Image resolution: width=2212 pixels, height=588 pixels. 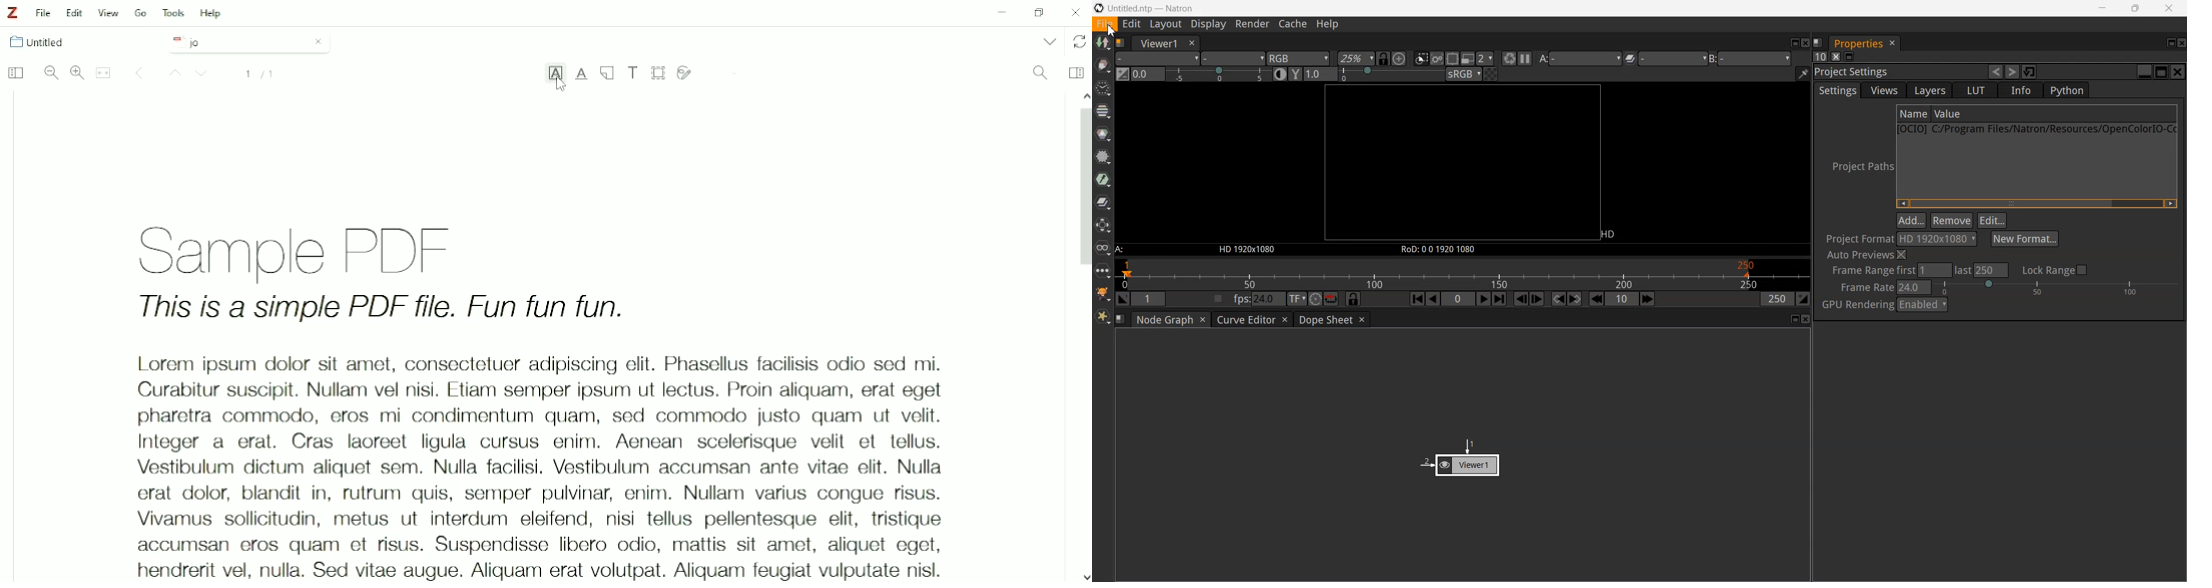 I want to click on Lorem ipsum dolor sit amet, consectetur adipiscing elit, sed do eiusmod tempor incididunt ut labore et dolore magna aliqua. Ut enim ad minim veniam, quis nostrud exercitation ullamco laboris nisi ut aliquip ex ea commodo consequat. Duis aute irure dolor in reprehenderit in voluptate velit esse cillum dolore eu fugiat nulla pariatur. Excepteur sint occaecat cupidatat non proident, sunt in culpa qui officia deserunt mollit anim id est laborum, so click(x=529, y=462).